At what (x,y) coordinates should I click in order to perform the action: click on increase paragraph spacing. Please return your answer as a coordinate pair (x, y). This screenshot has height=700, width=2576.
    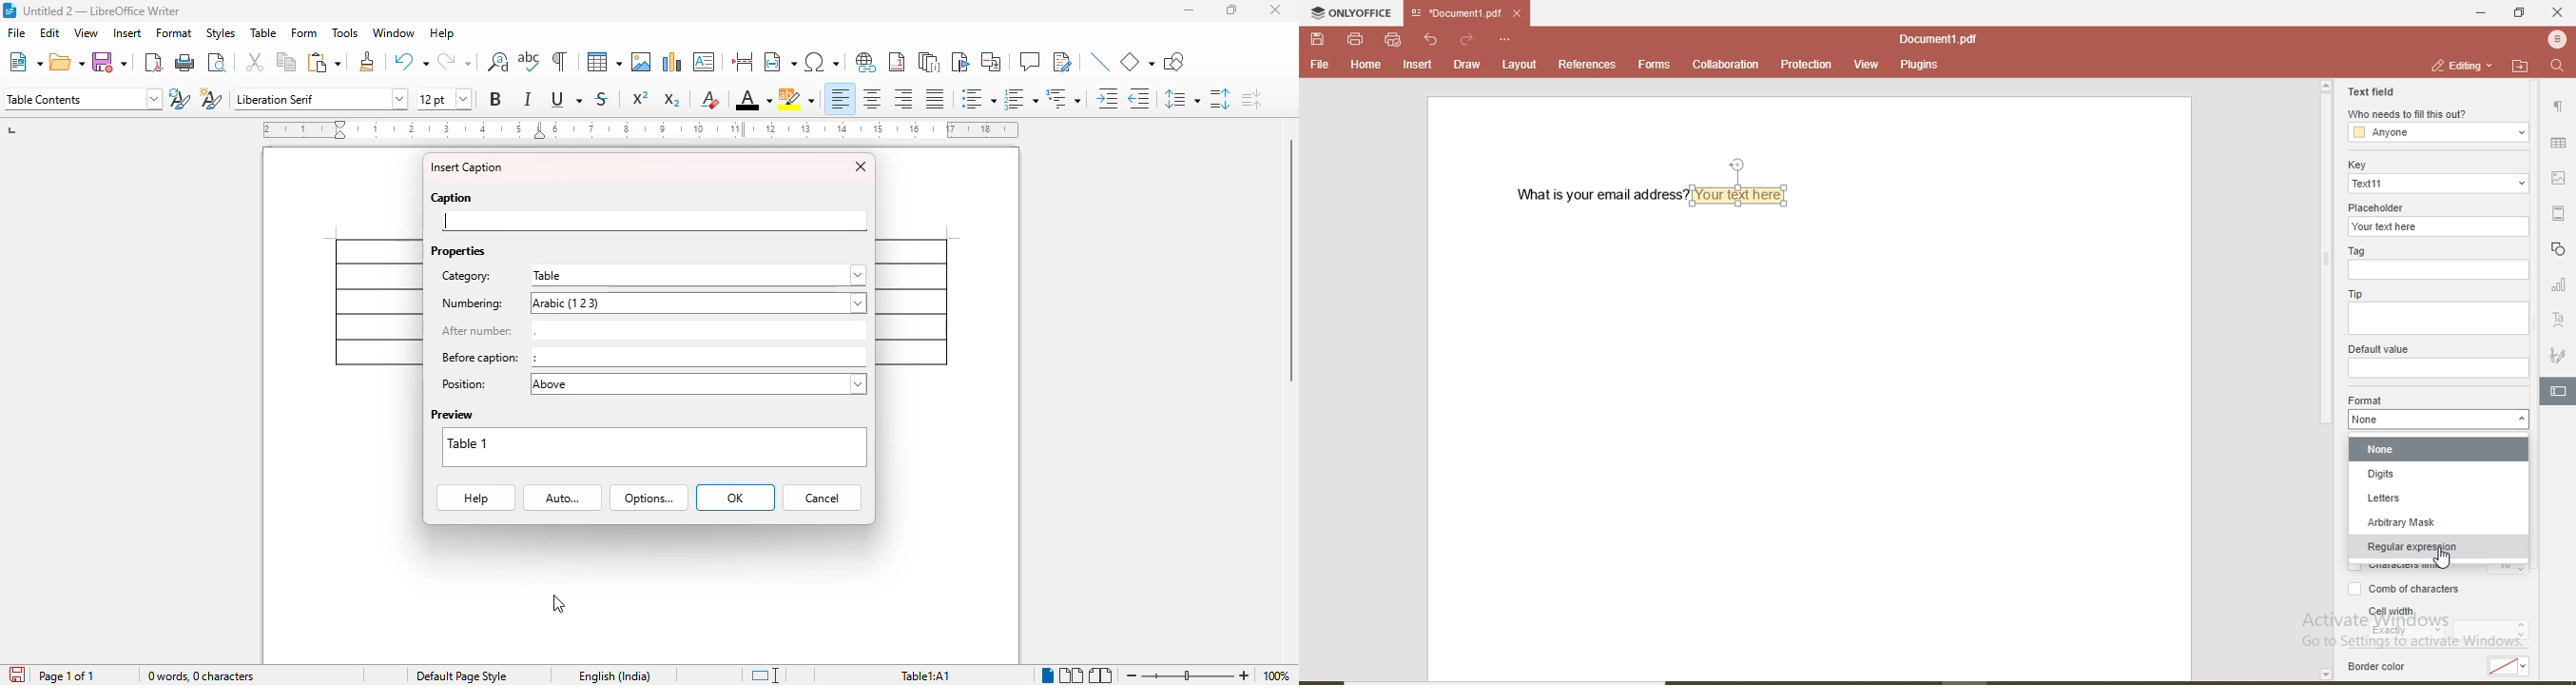
    Looking at the image, I should click on (1220, 99).